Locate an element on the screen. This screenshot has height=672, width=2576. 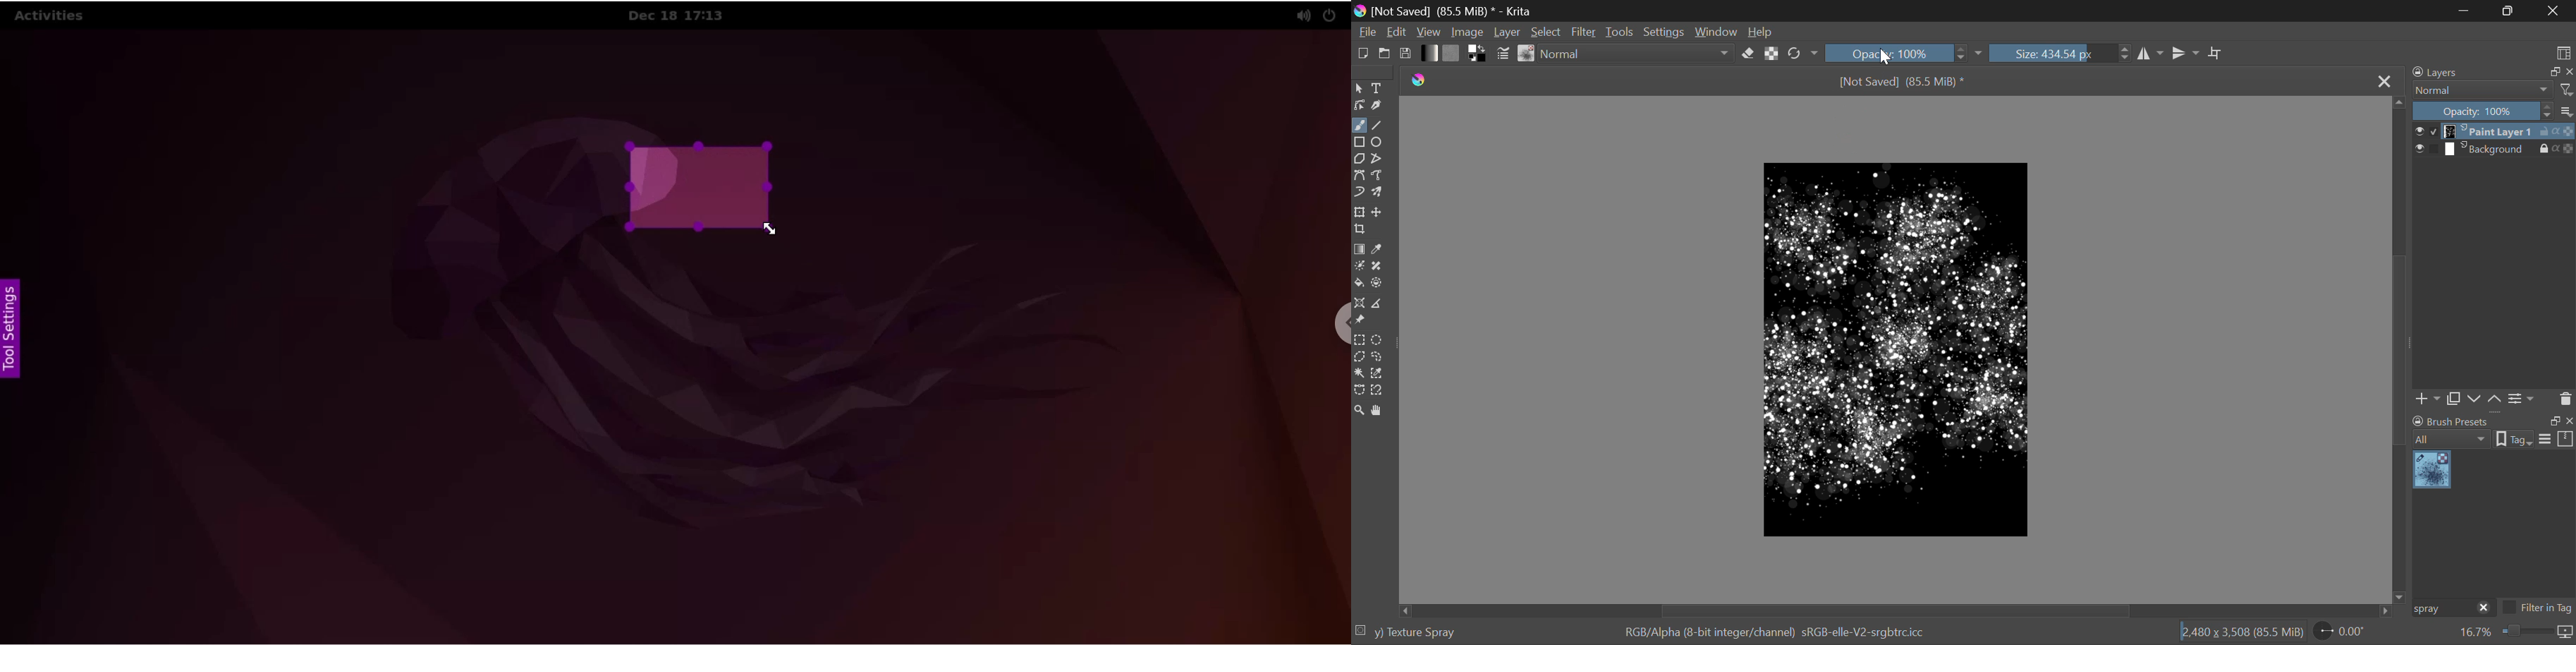
Magnetic Selection is located at coordinates (1381, 391).